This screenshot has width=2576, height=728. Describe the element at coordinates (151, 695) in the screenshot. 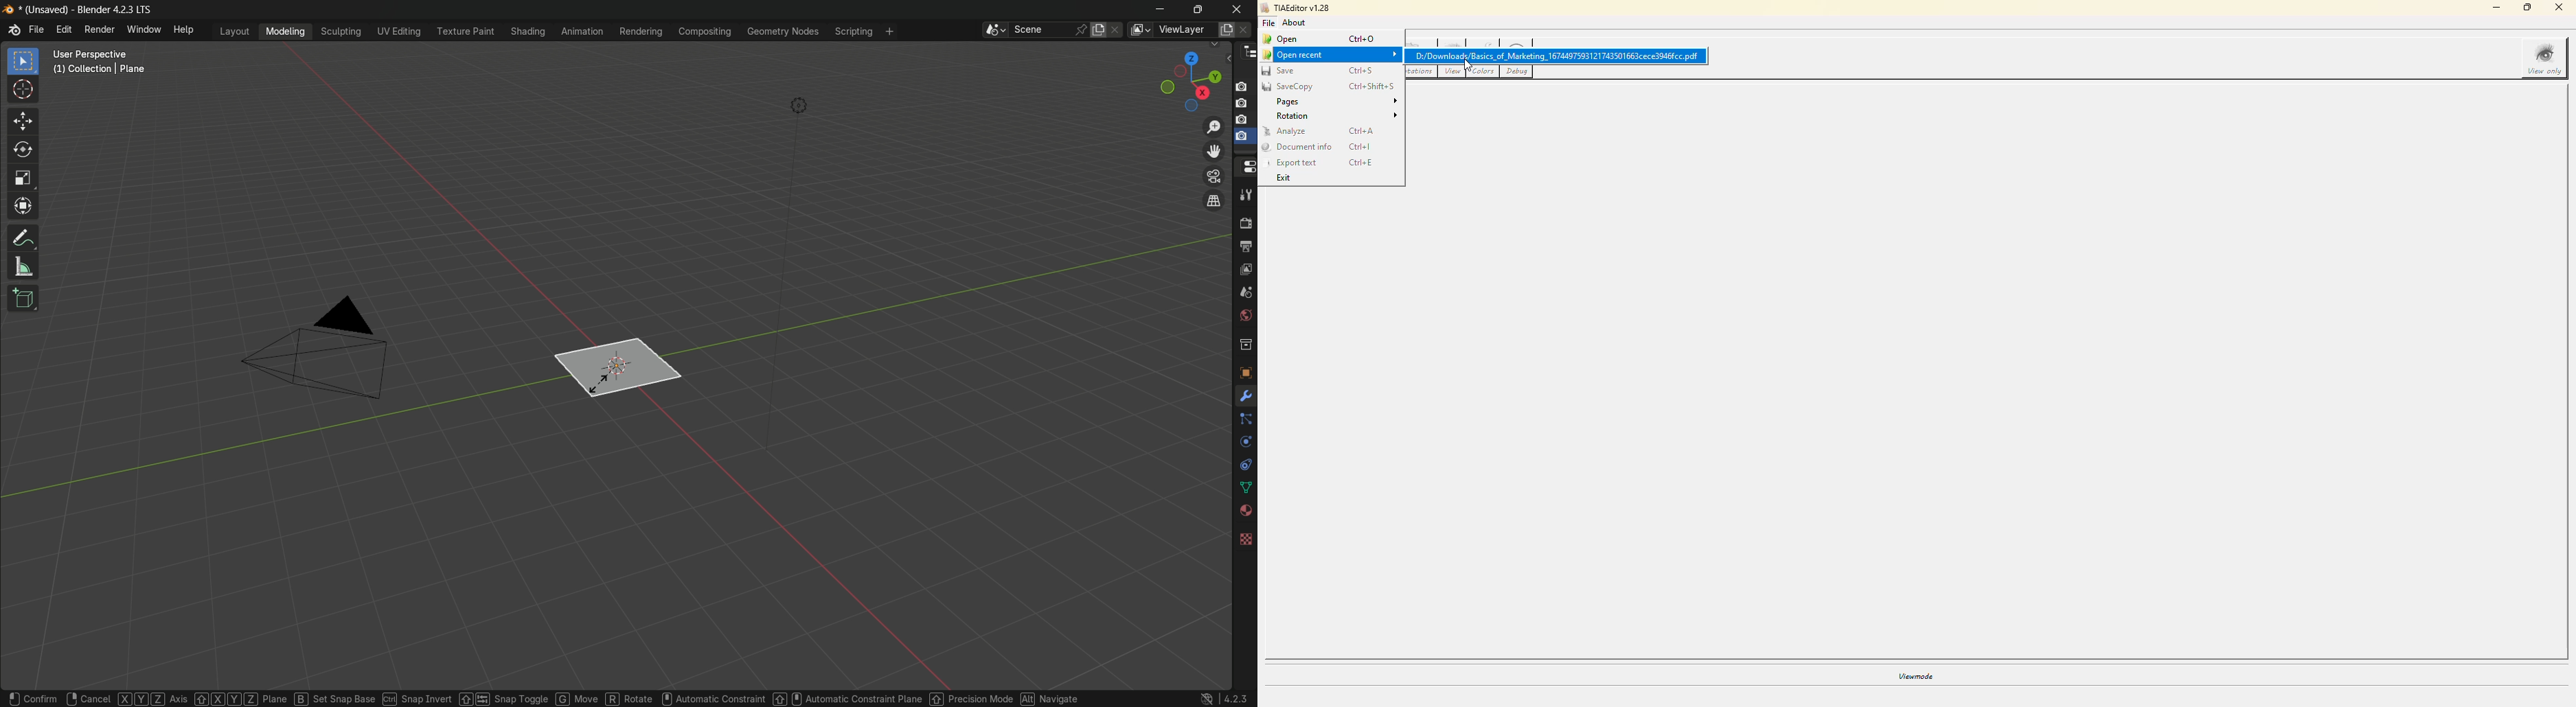

I see `XYZ Axis` at that location.